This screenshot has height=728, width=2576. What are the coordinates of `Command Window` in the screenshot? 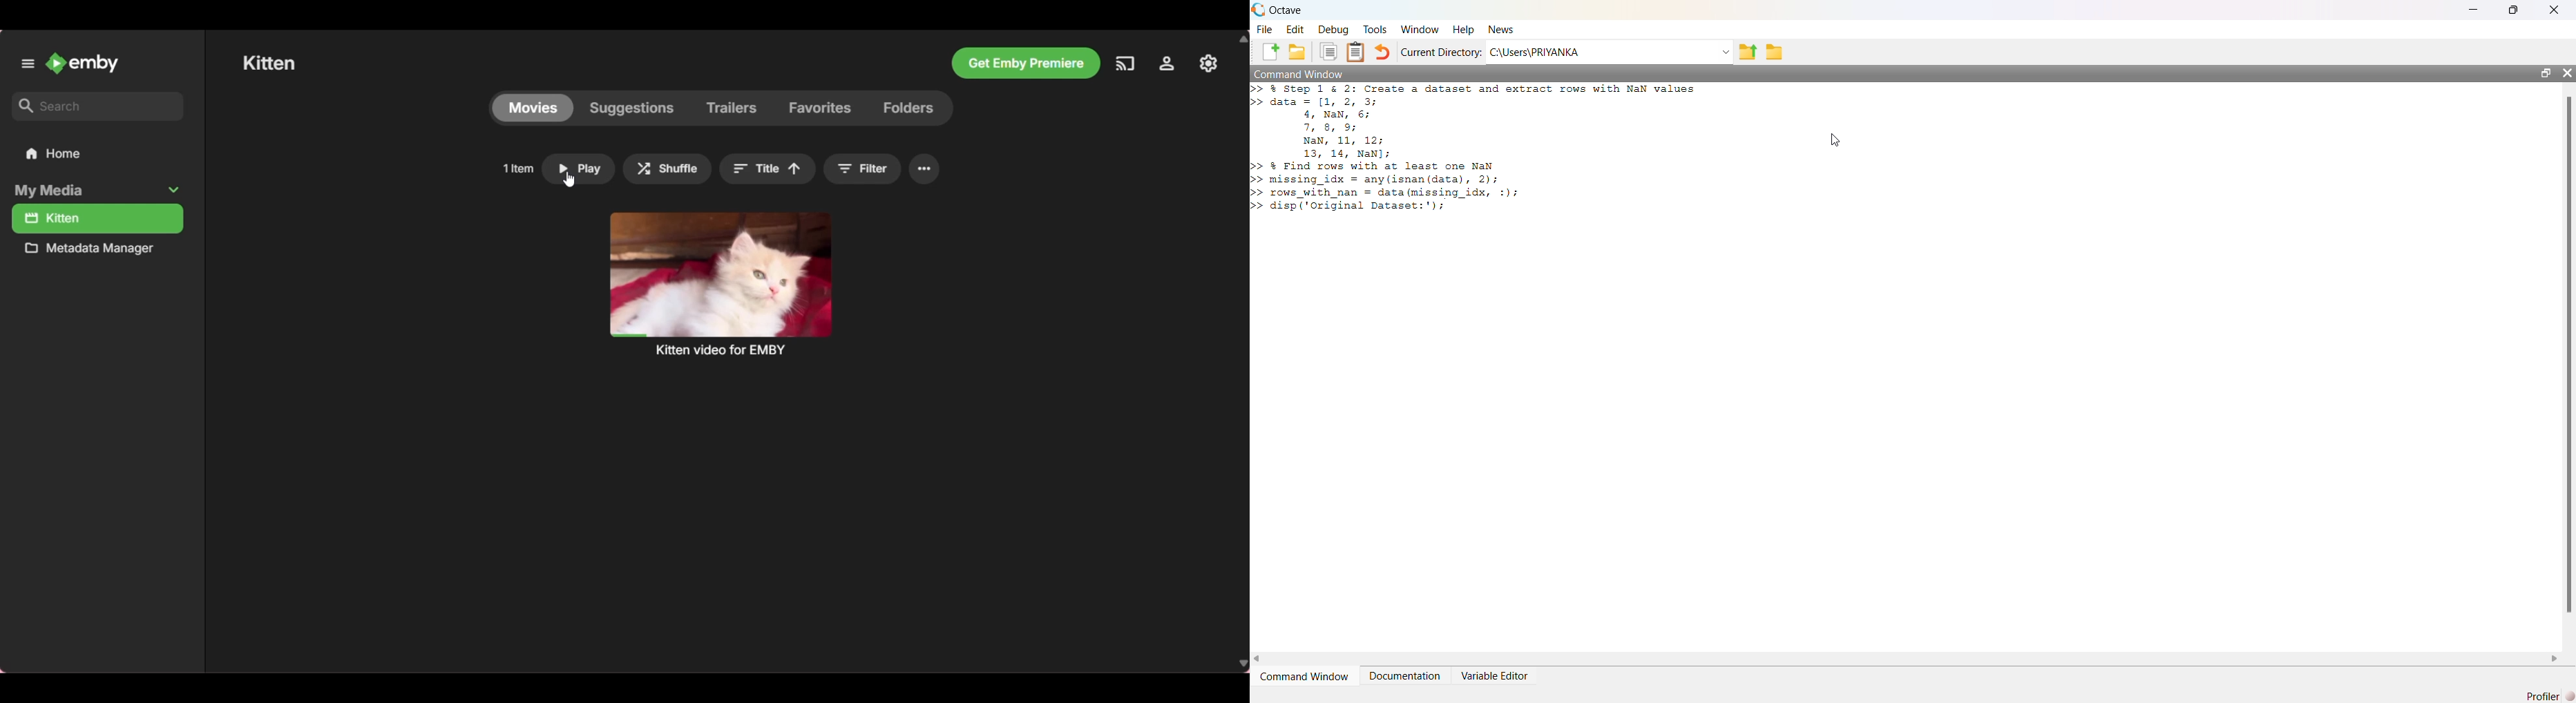 It's located at (1300, 73).